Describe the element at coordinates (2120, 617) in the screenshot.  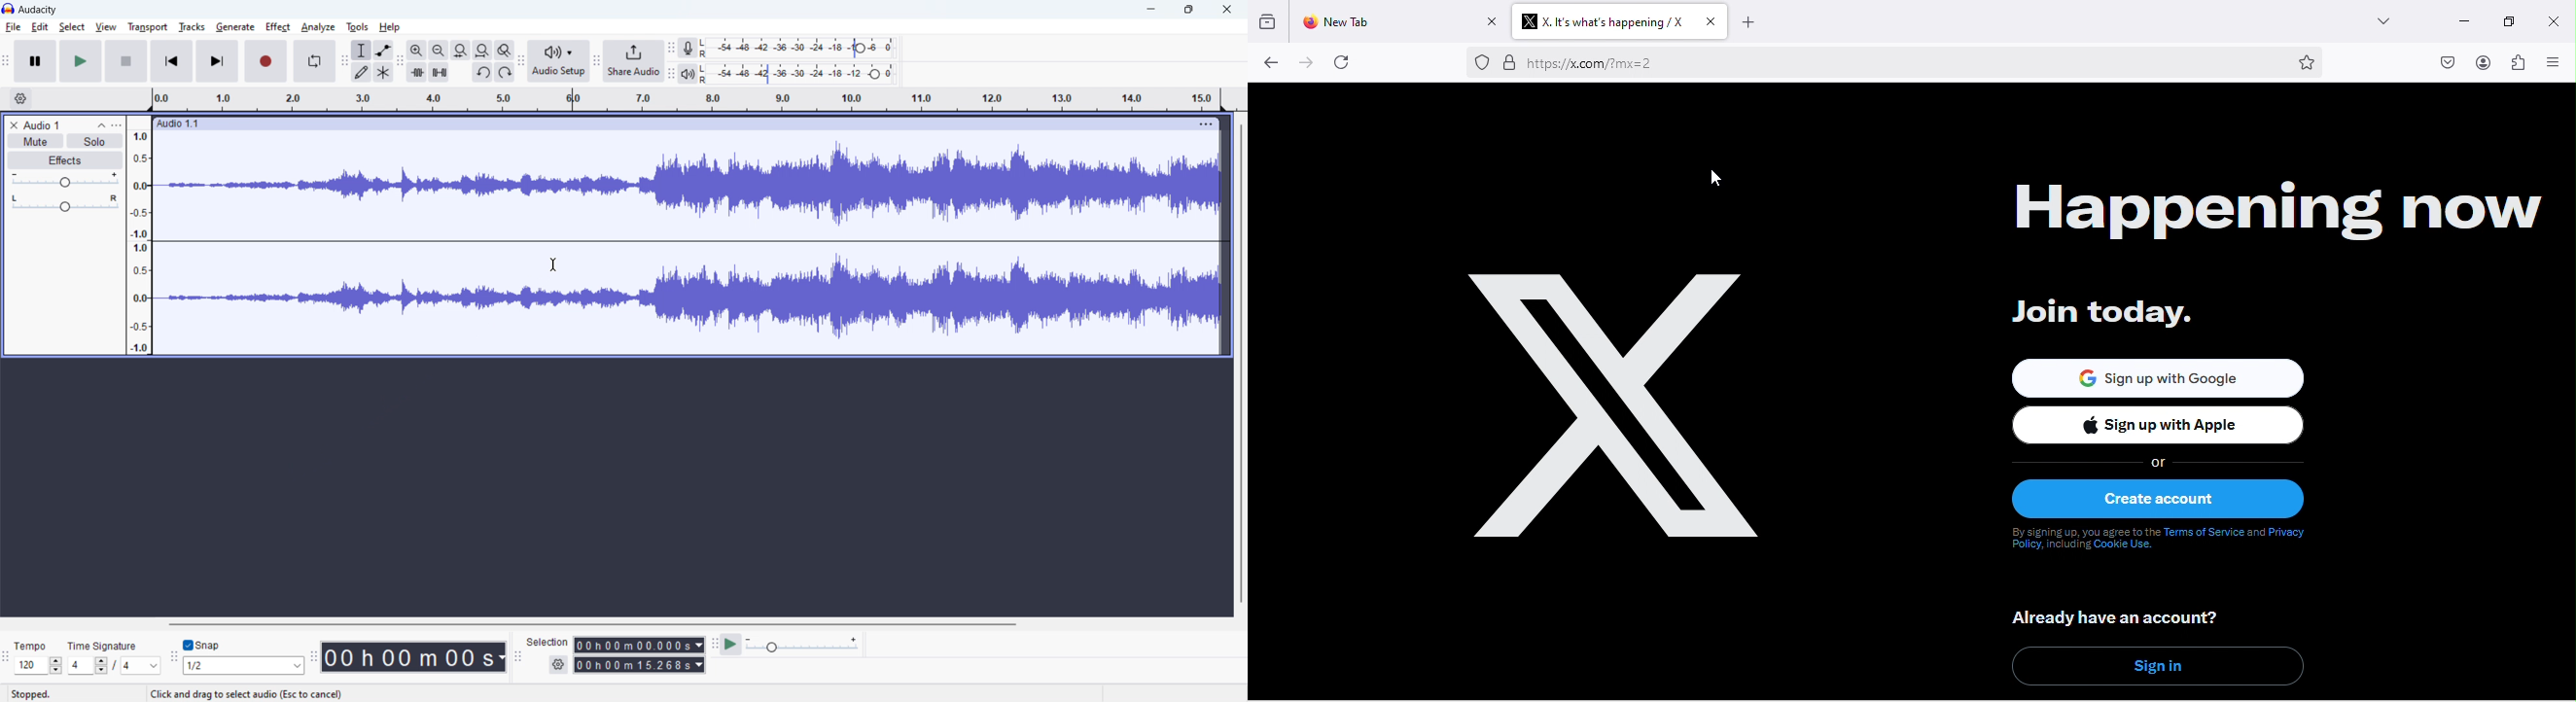
I see `already have an account` at that location.